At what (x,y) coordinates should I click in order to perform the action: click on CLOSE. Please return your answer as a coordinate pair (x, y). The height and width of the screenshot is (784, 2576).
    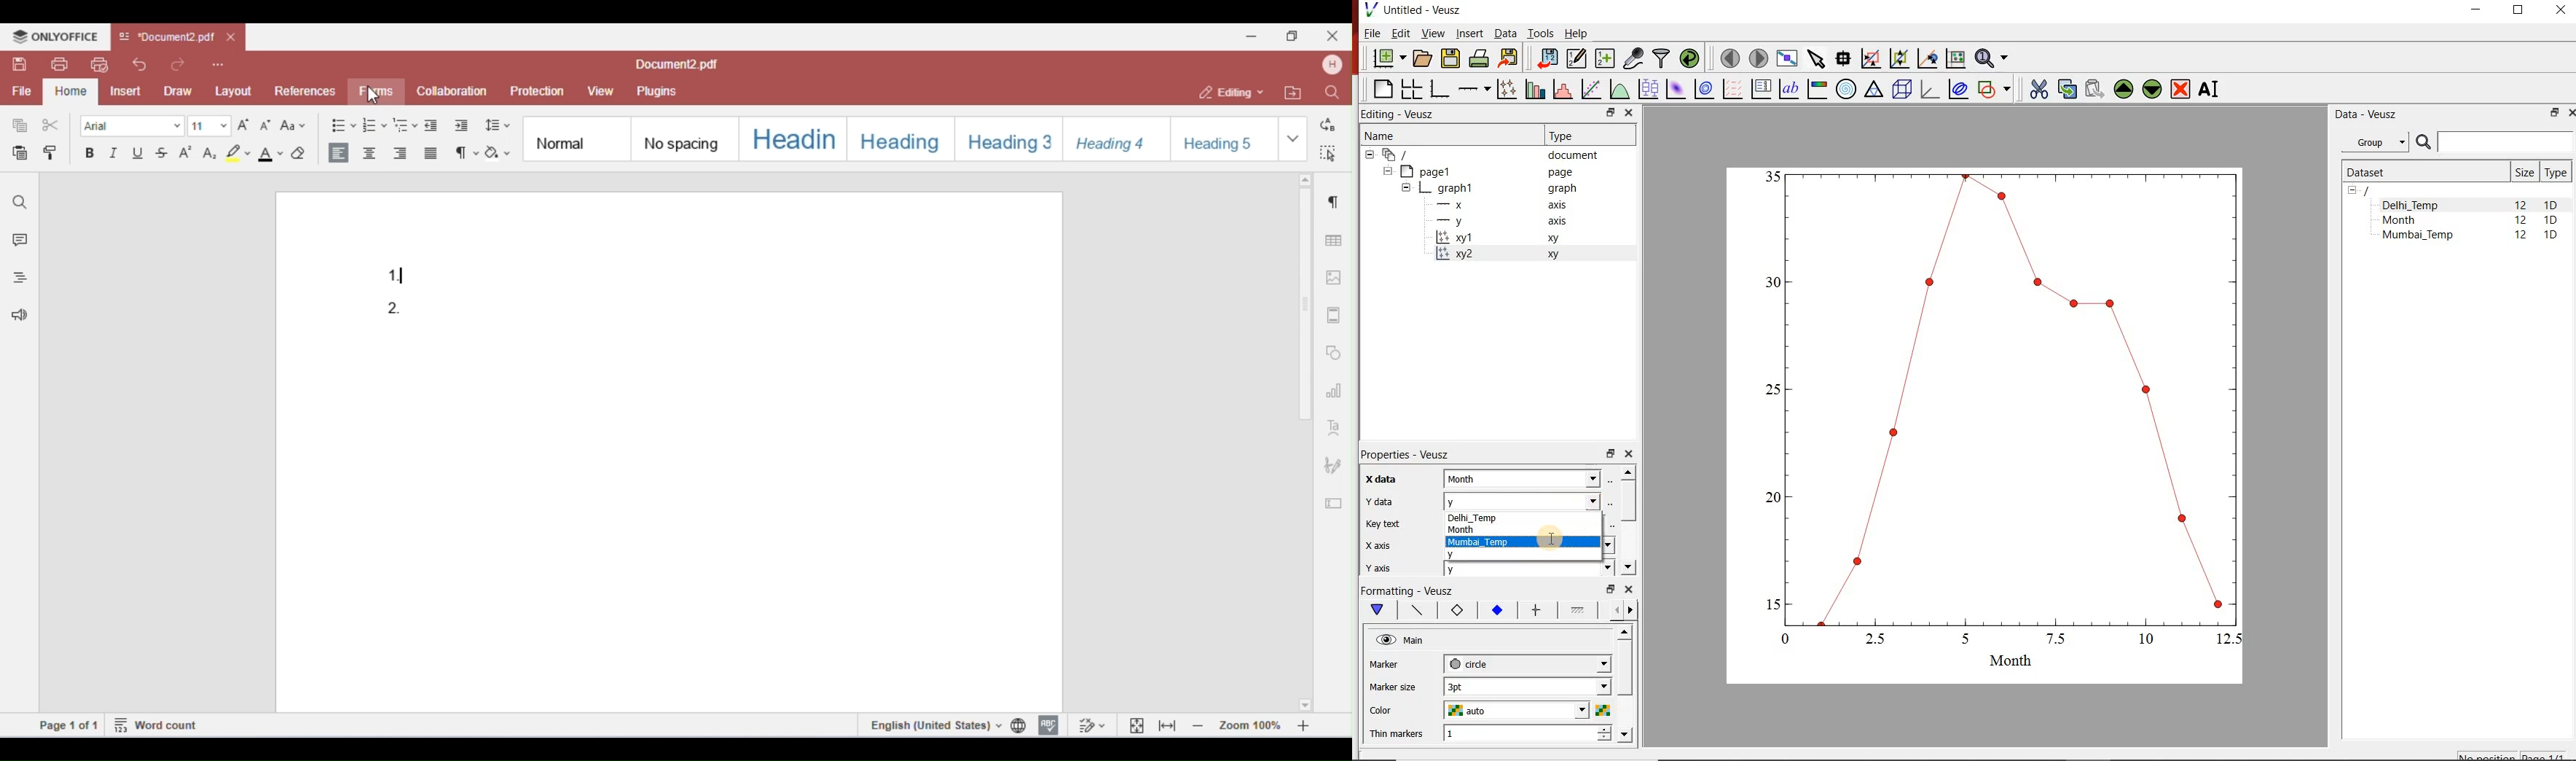
    Looking at the image, I should click on (2570, 113).